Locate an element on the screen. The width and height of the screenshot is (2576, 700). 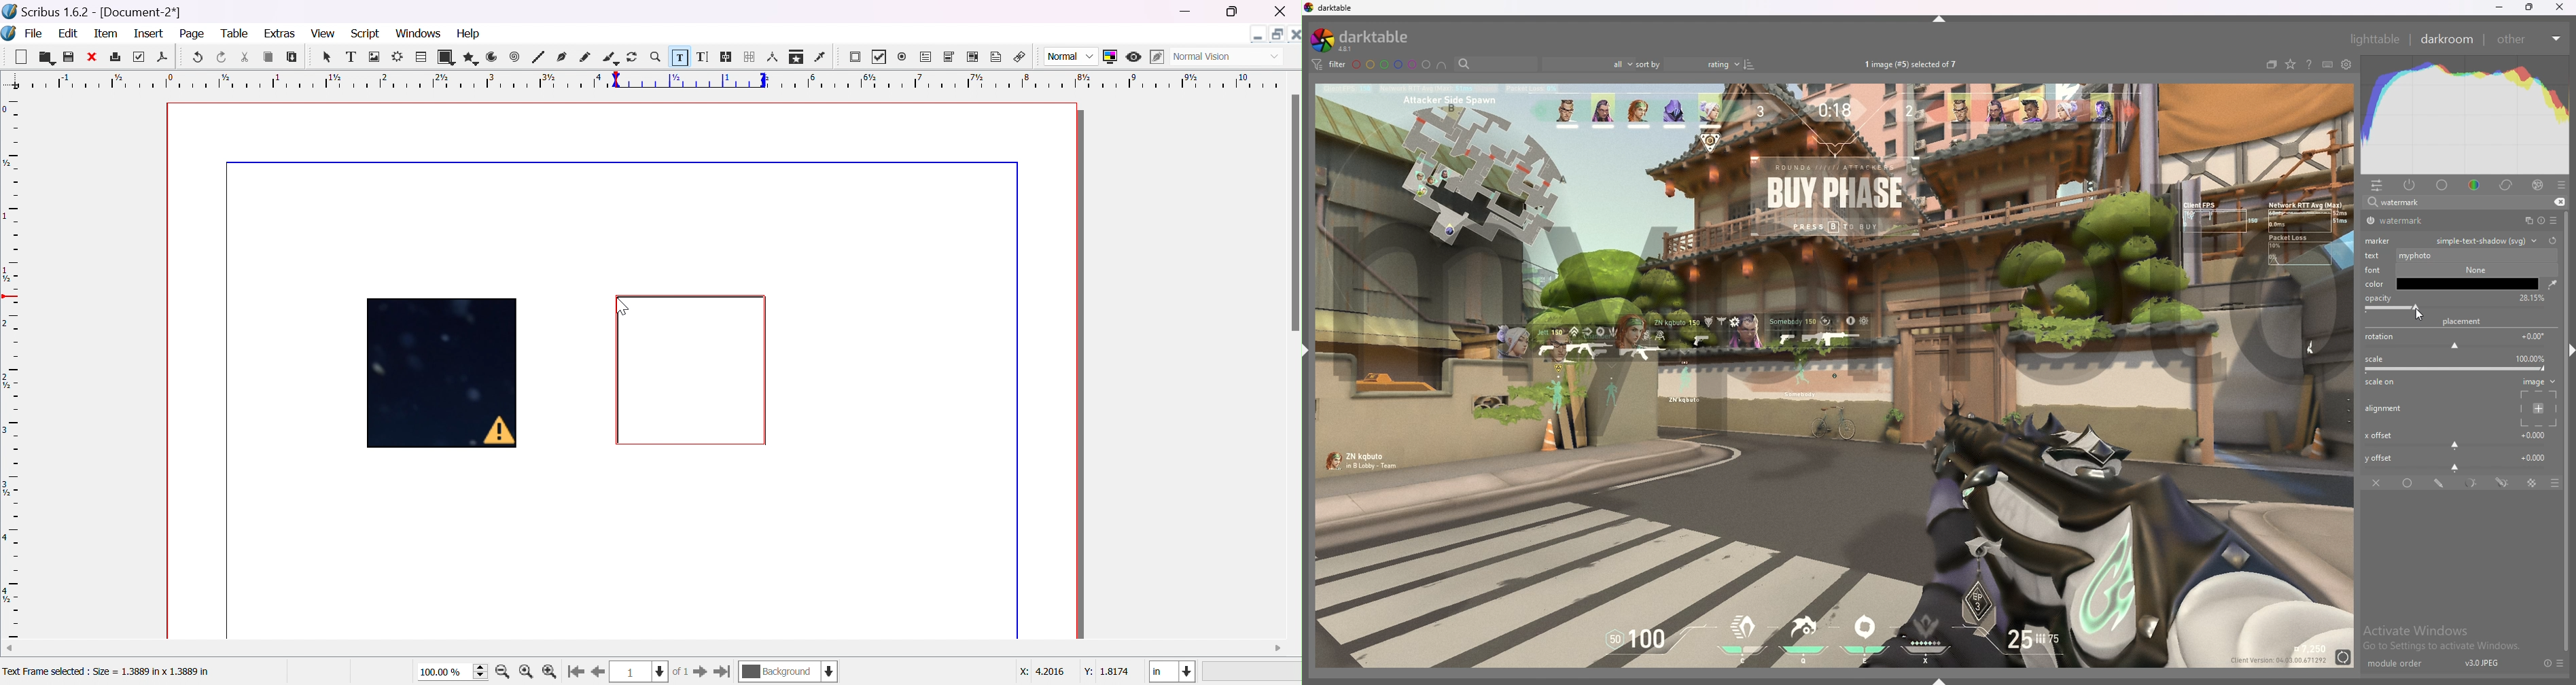
search module is located at coordinates (2448, 203).